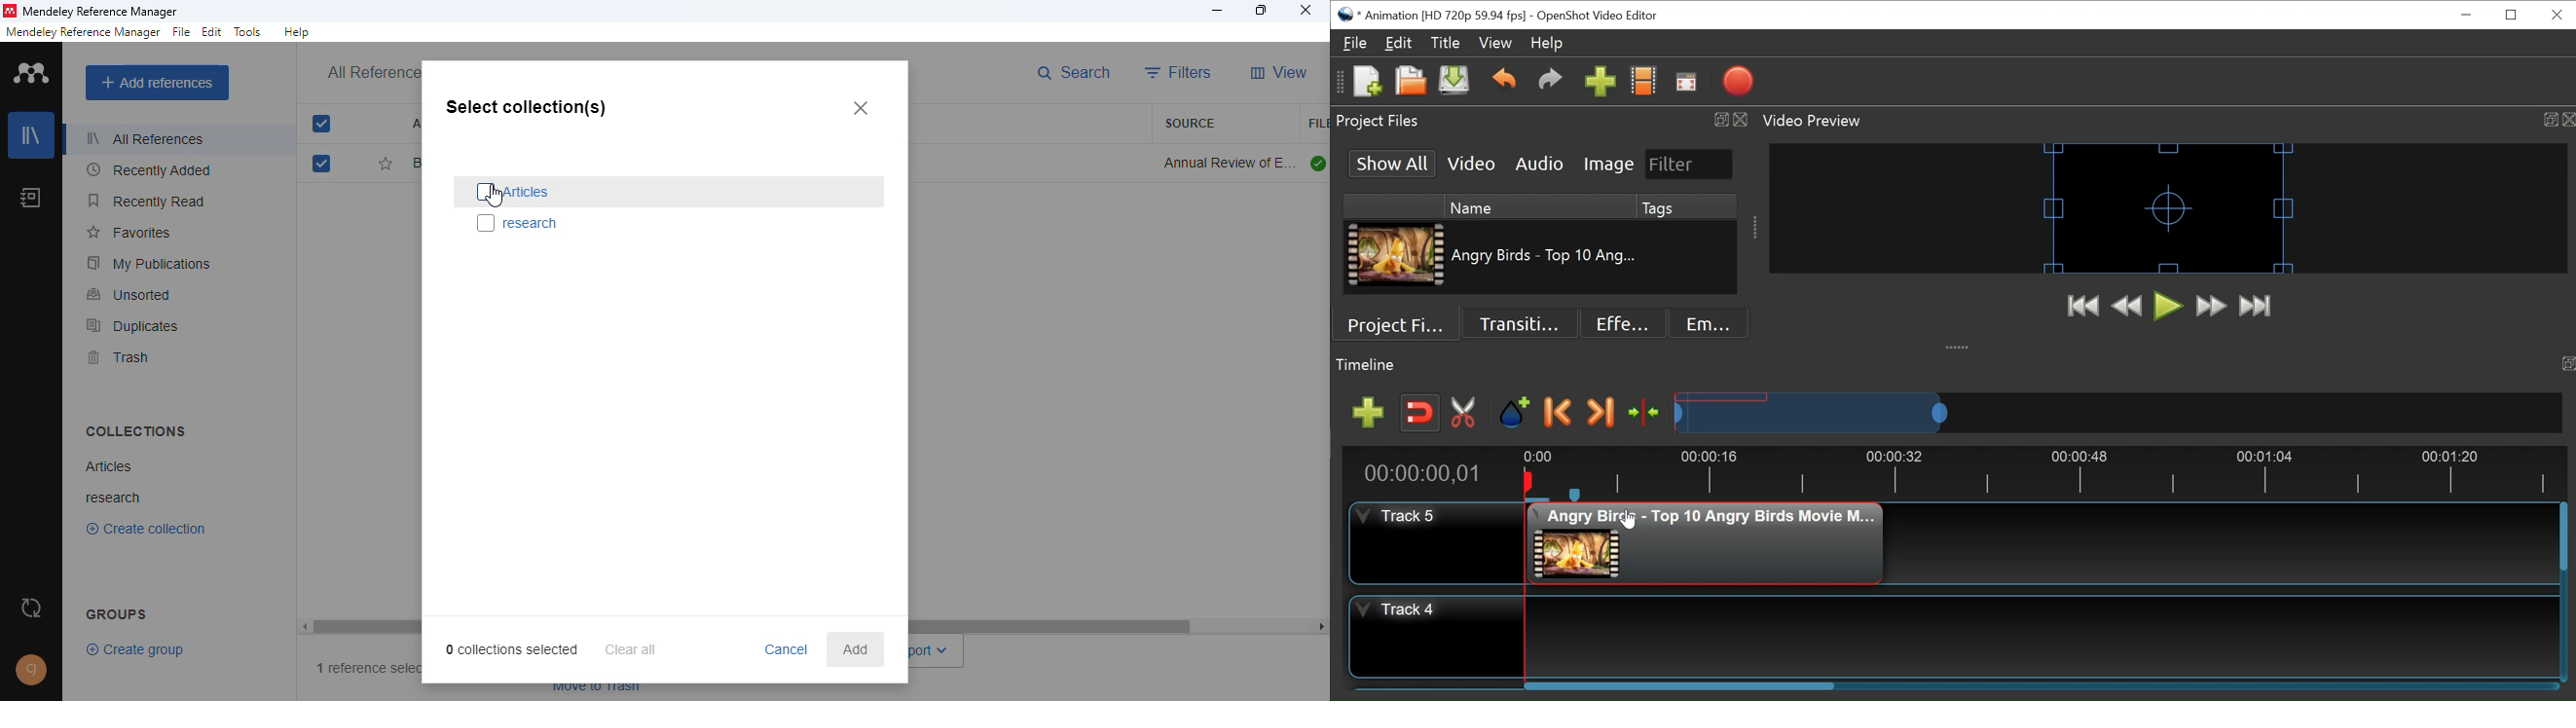 This screenshot has height=728, width=2576. I want to click on all files downloaded, so click(1318, 163).